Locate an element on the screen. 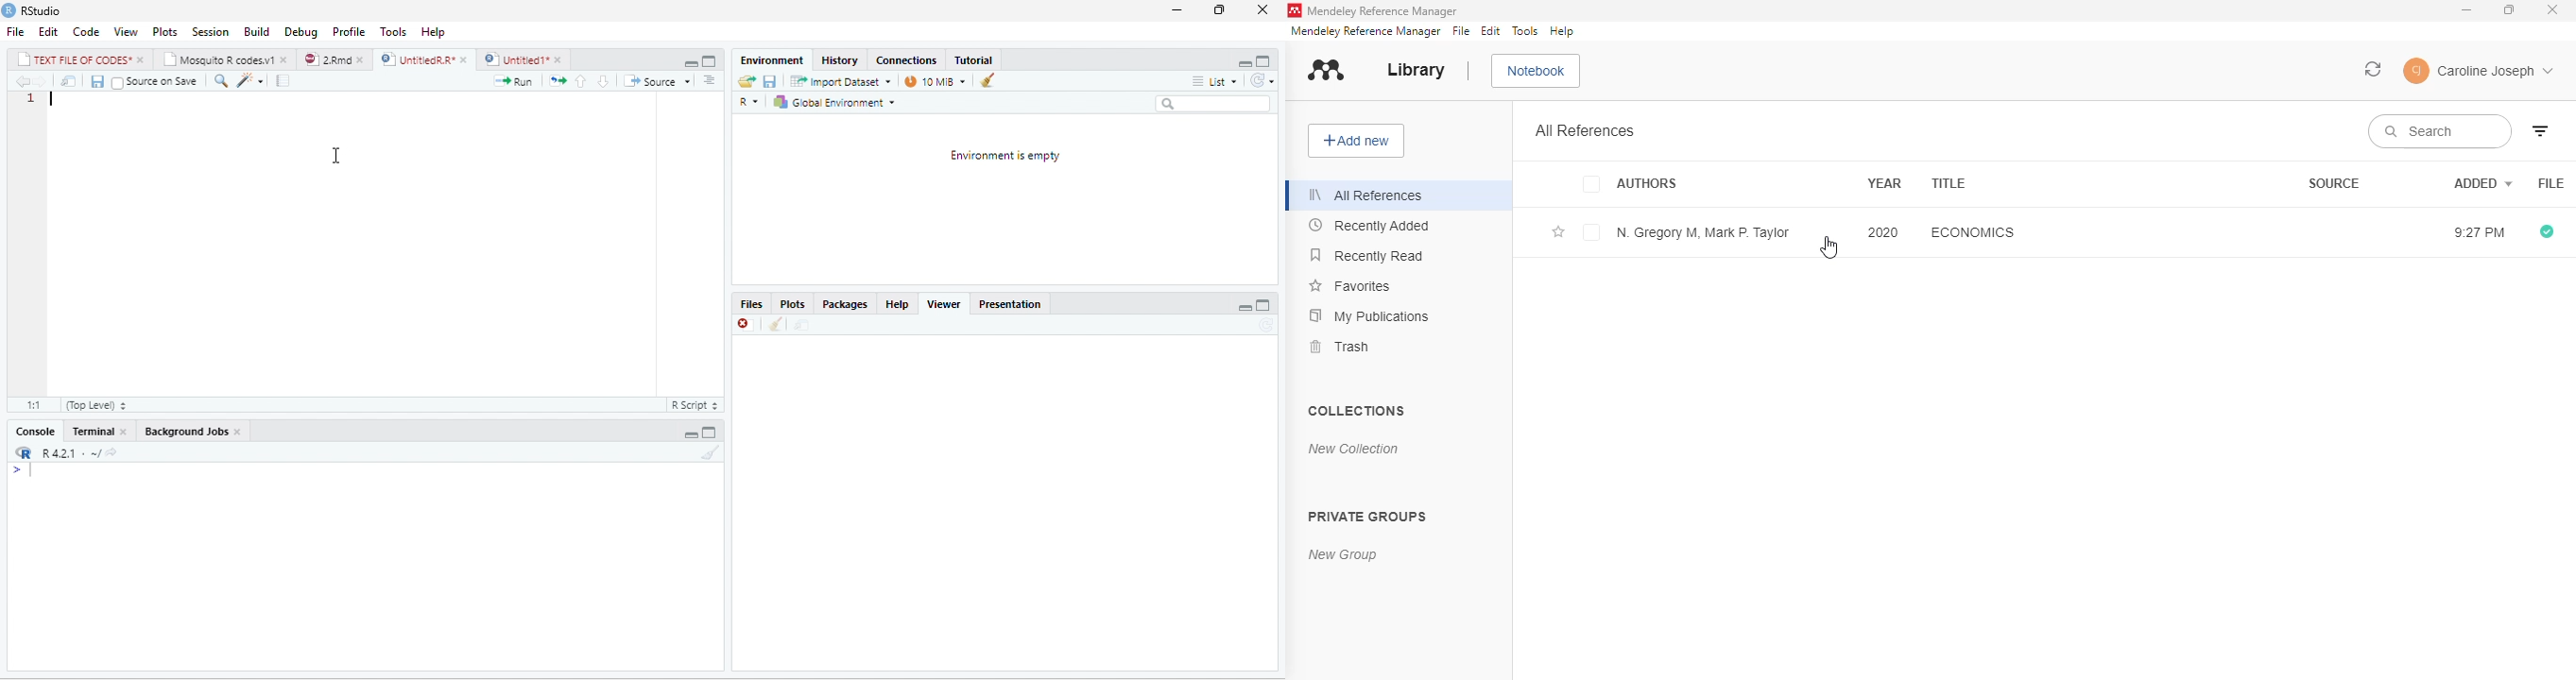 This screenshot has width=2576, height=700. open is located at coordinates (744, 82).